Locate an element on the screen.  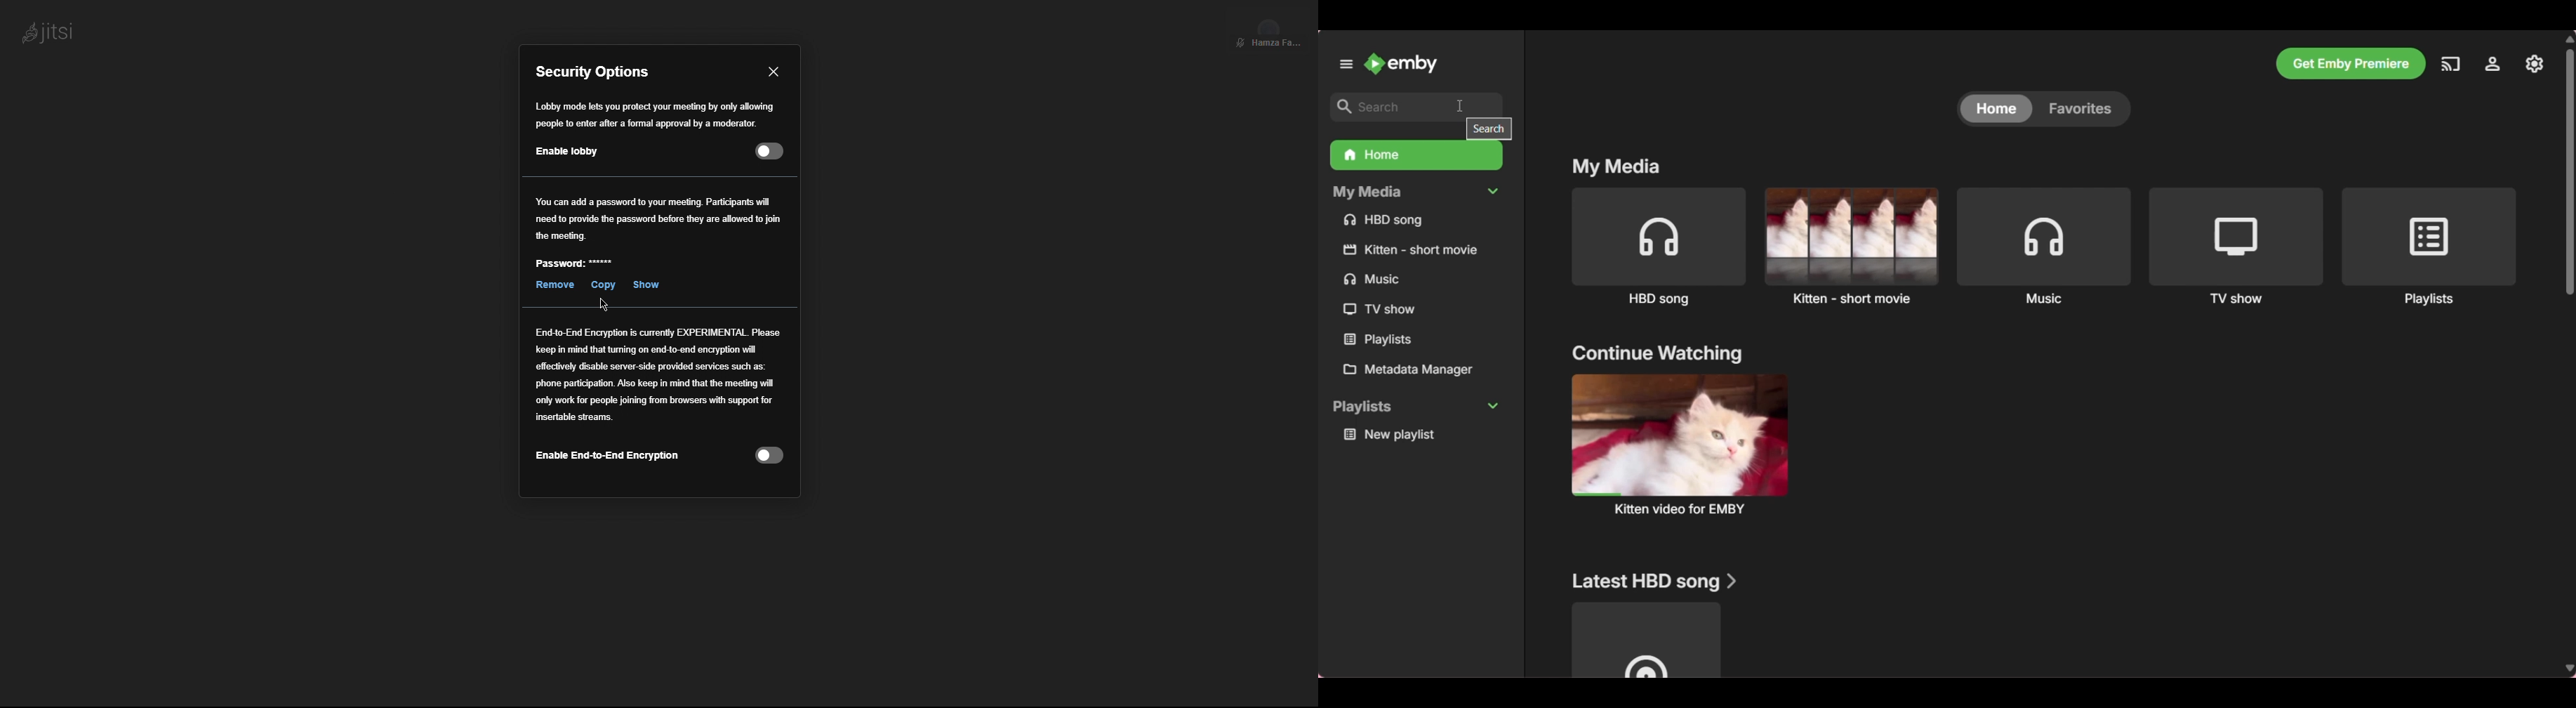
Media under above mentioned title is located at coordinates (1645, 640).